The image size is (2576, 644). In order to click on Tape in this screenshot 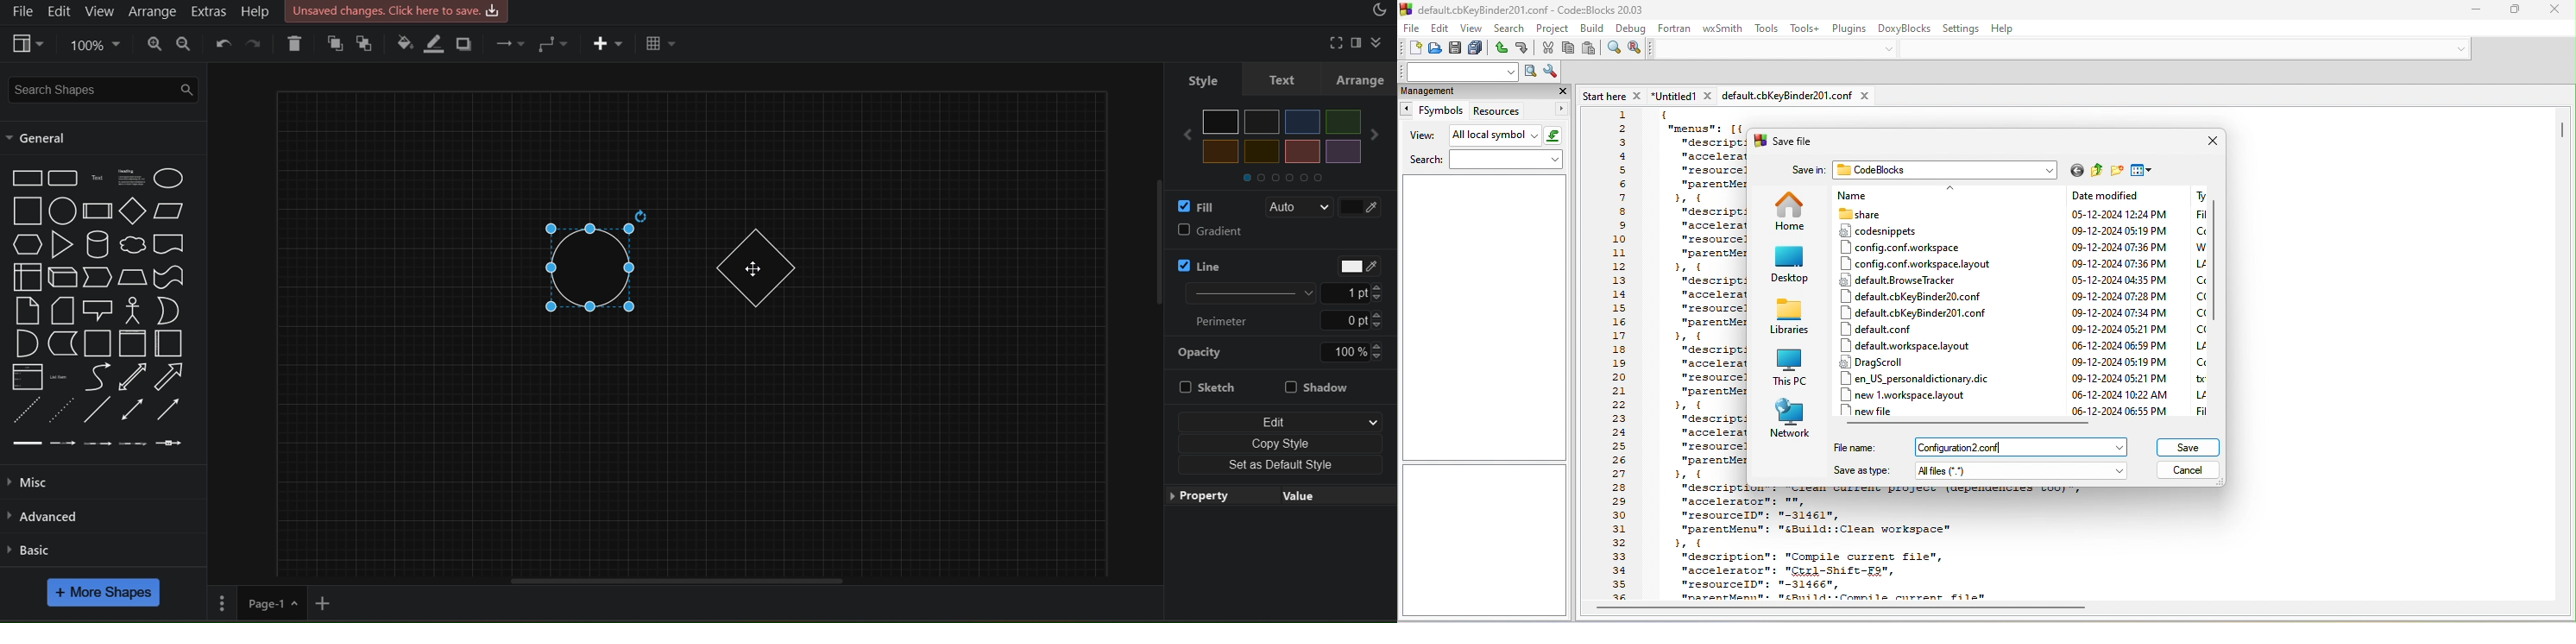, I will do `click(170, 277)`.